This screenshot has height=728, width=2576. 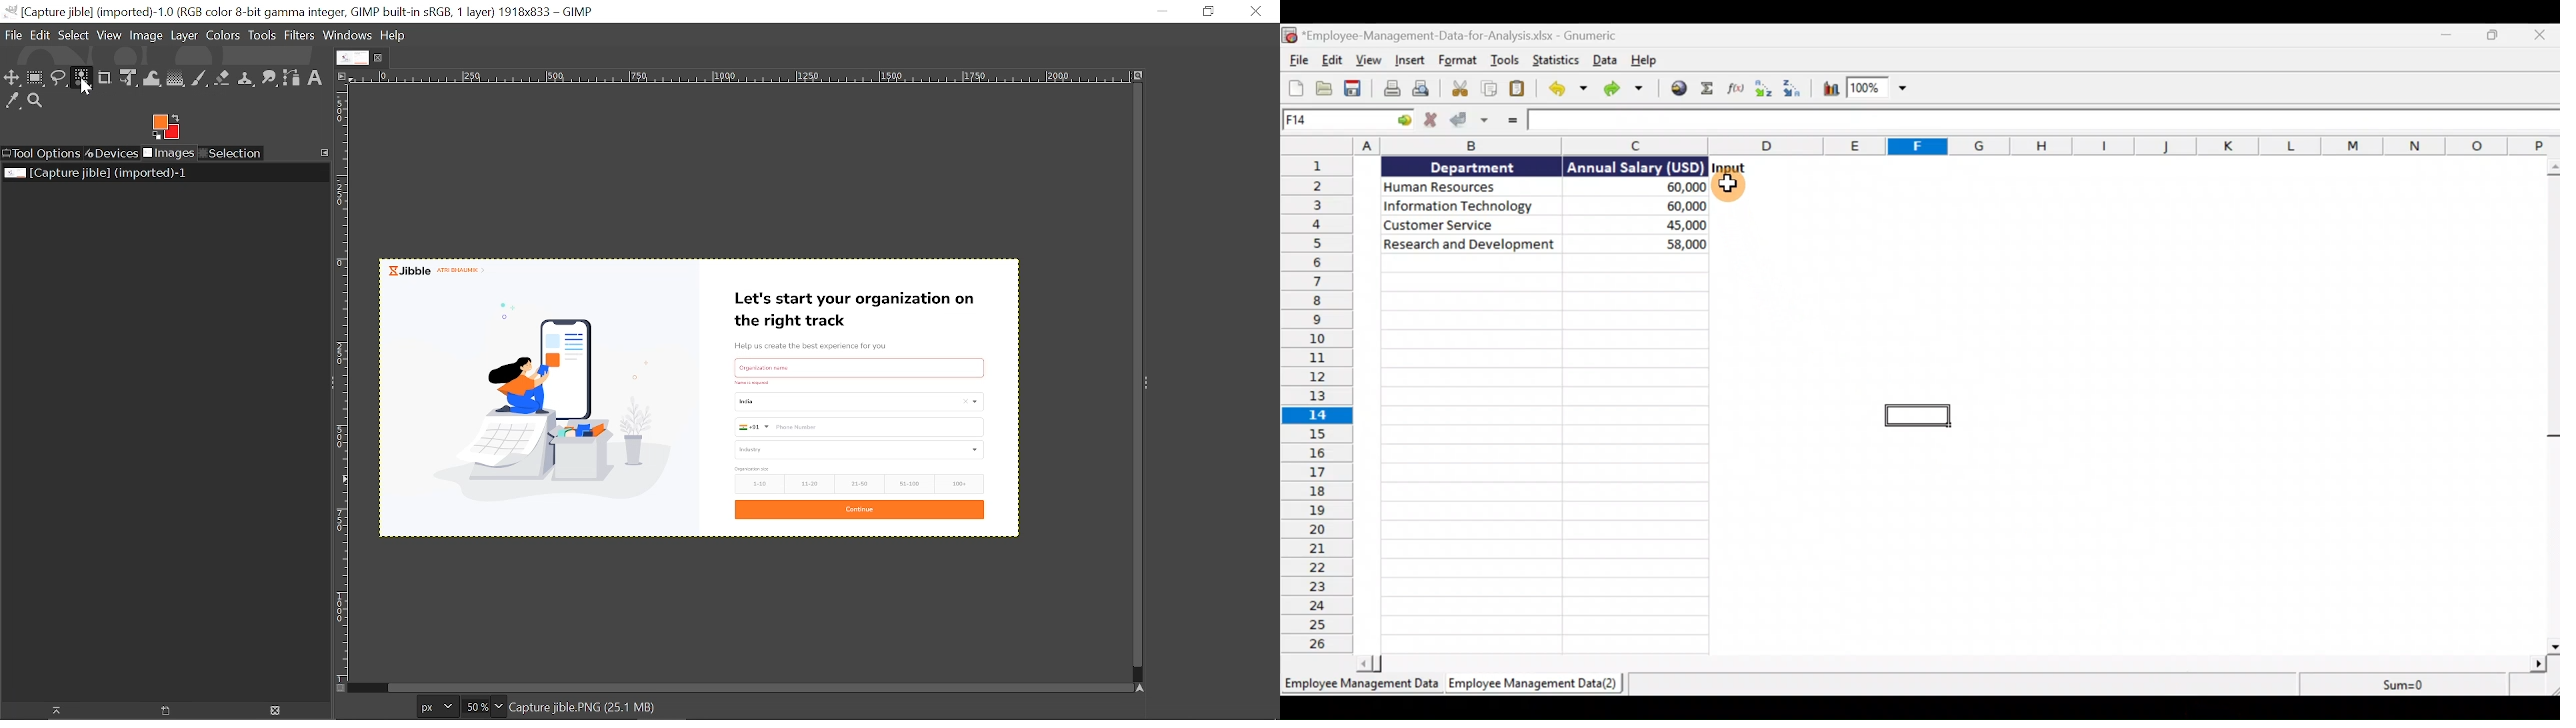 I want to click on Document name, so click(x=1450, y=36).